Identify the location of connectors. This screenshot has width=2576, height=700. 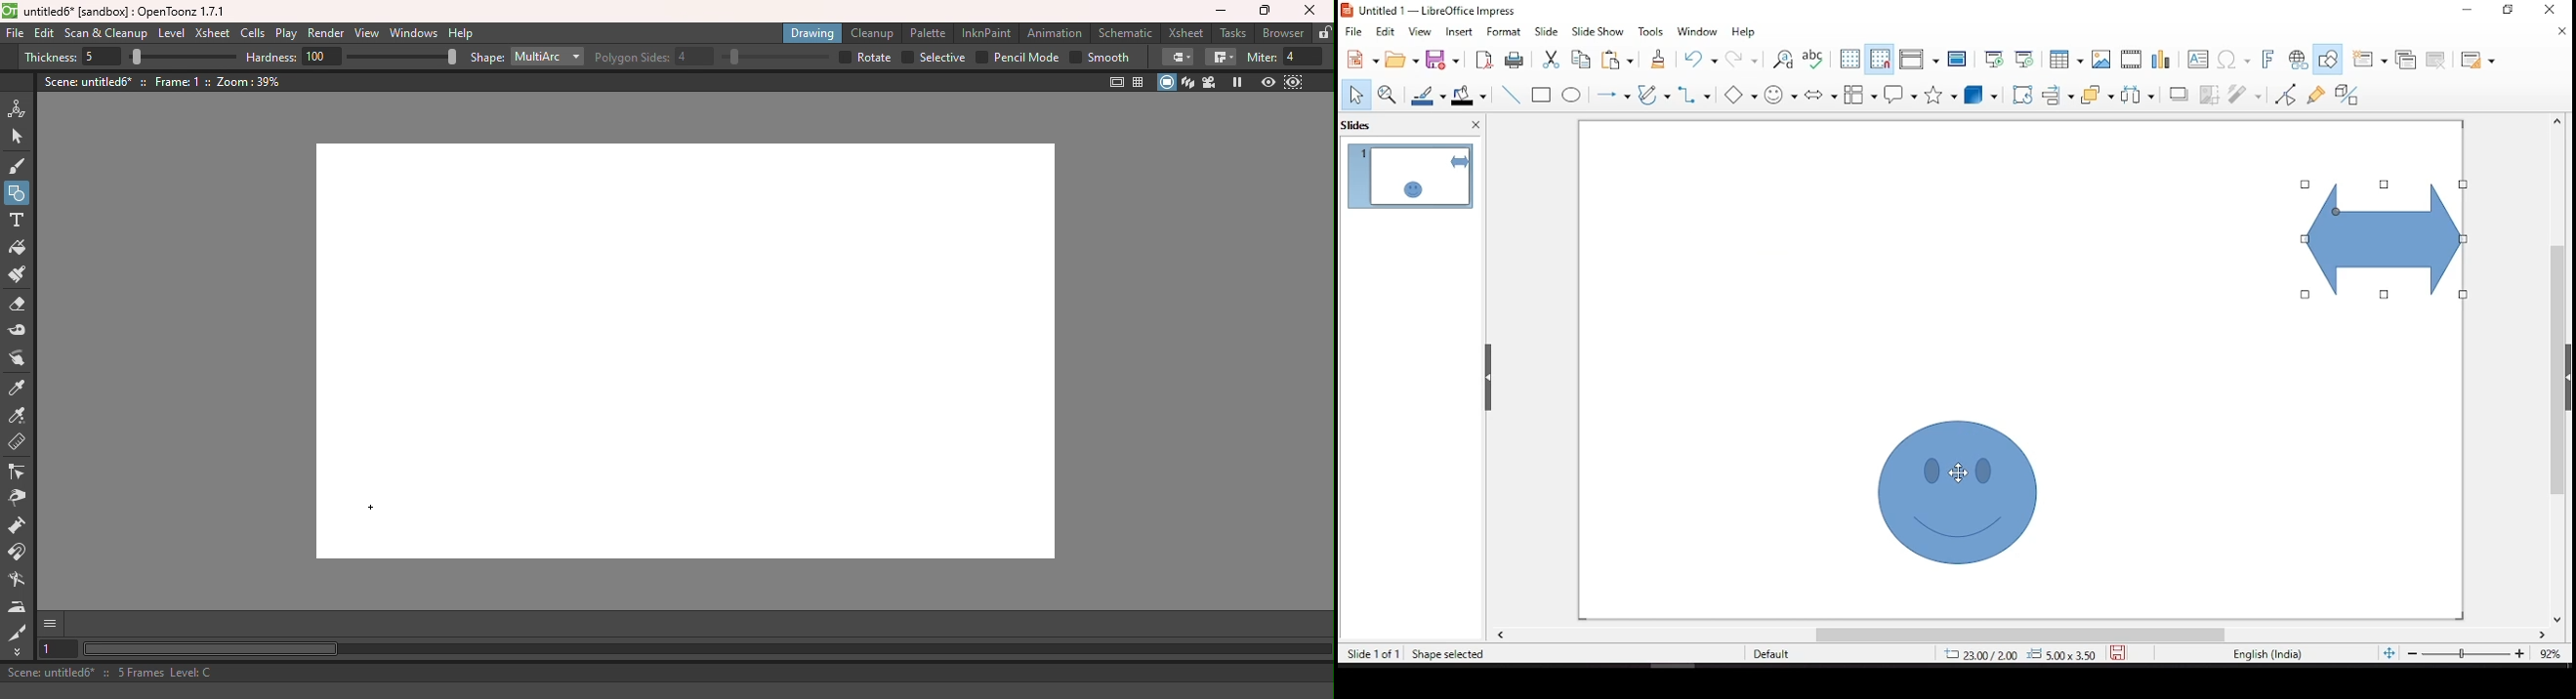
(1694, 96).